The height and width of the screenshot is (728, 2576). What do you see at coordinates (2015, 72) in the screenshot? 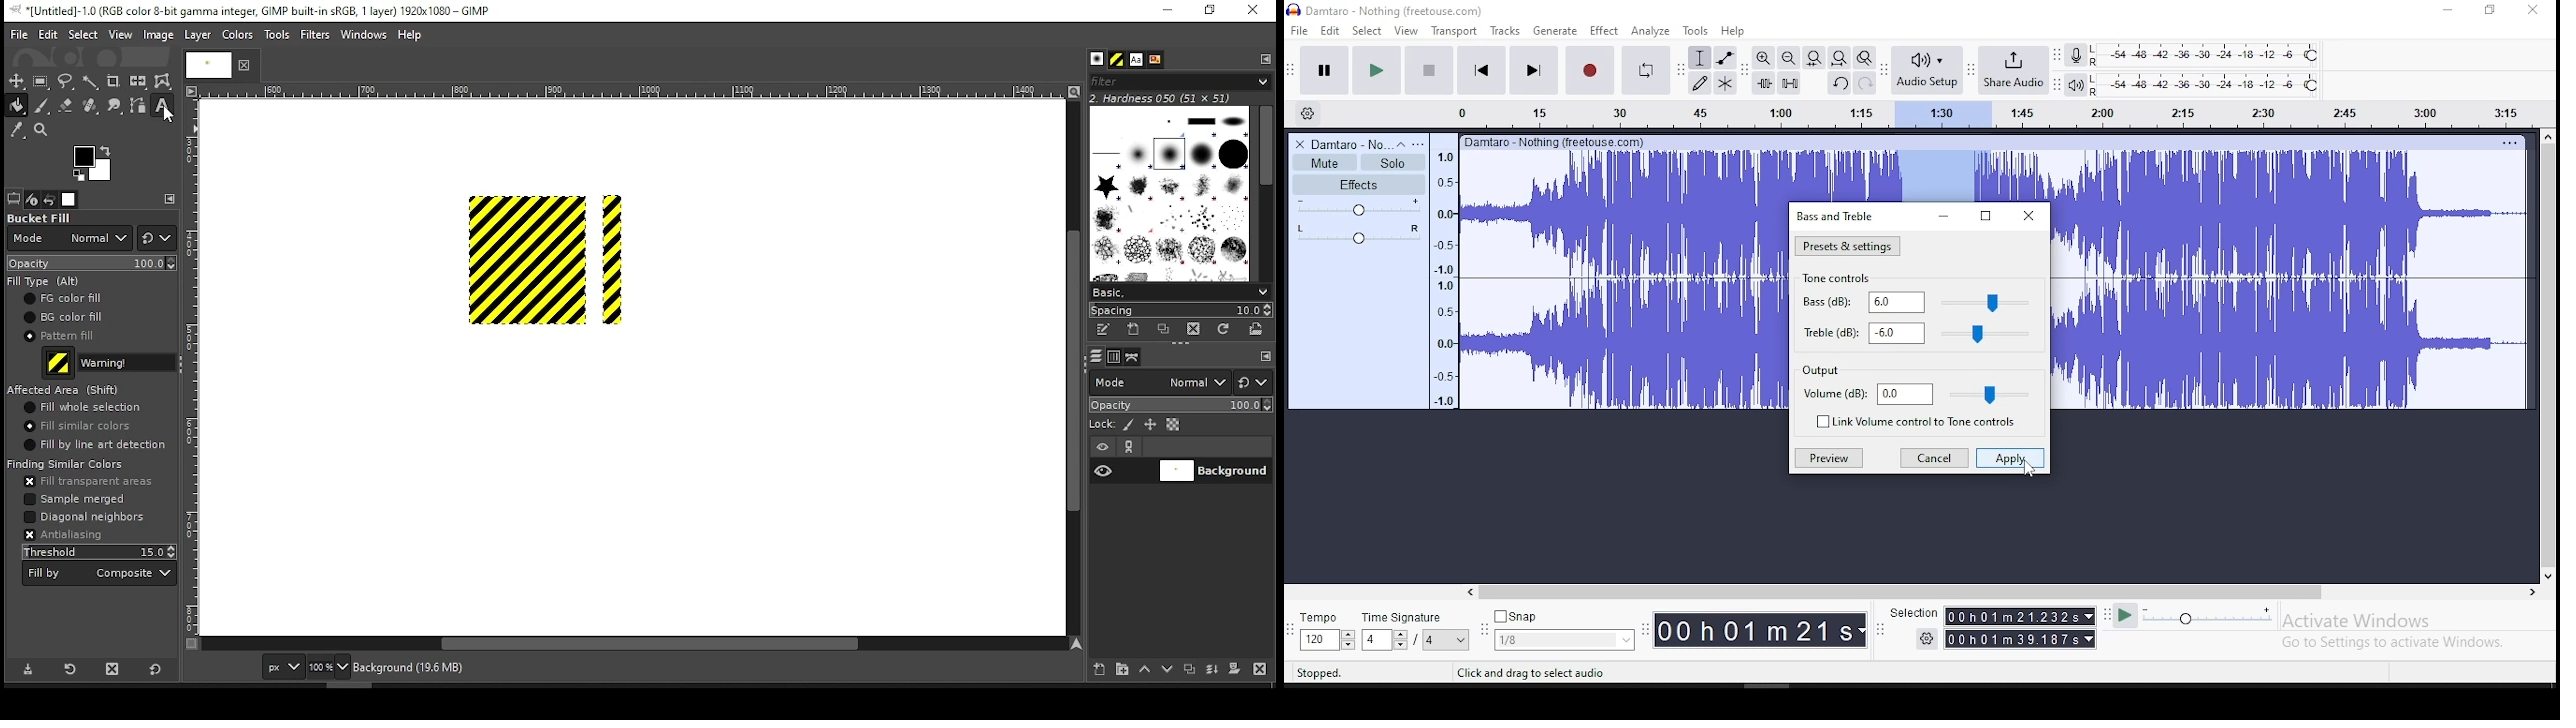
I see `share audio` at bounding box center [2015, 72].